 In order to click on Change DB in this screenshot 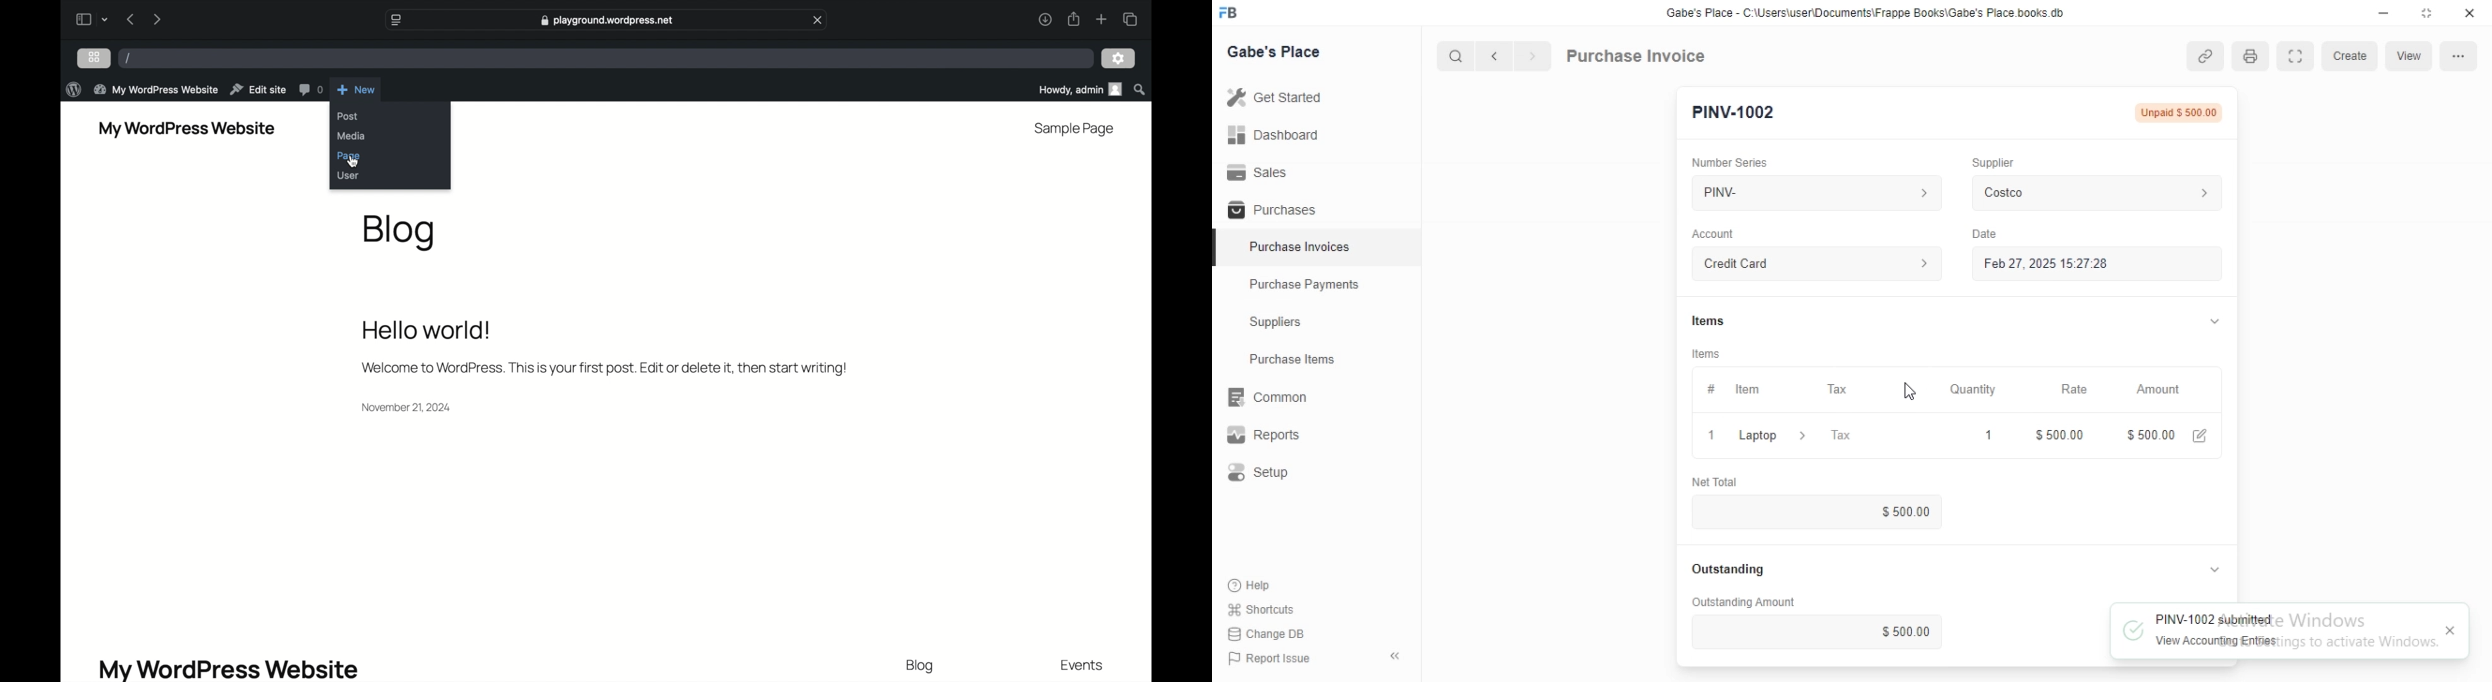, I will do `click(1266, 634)`.